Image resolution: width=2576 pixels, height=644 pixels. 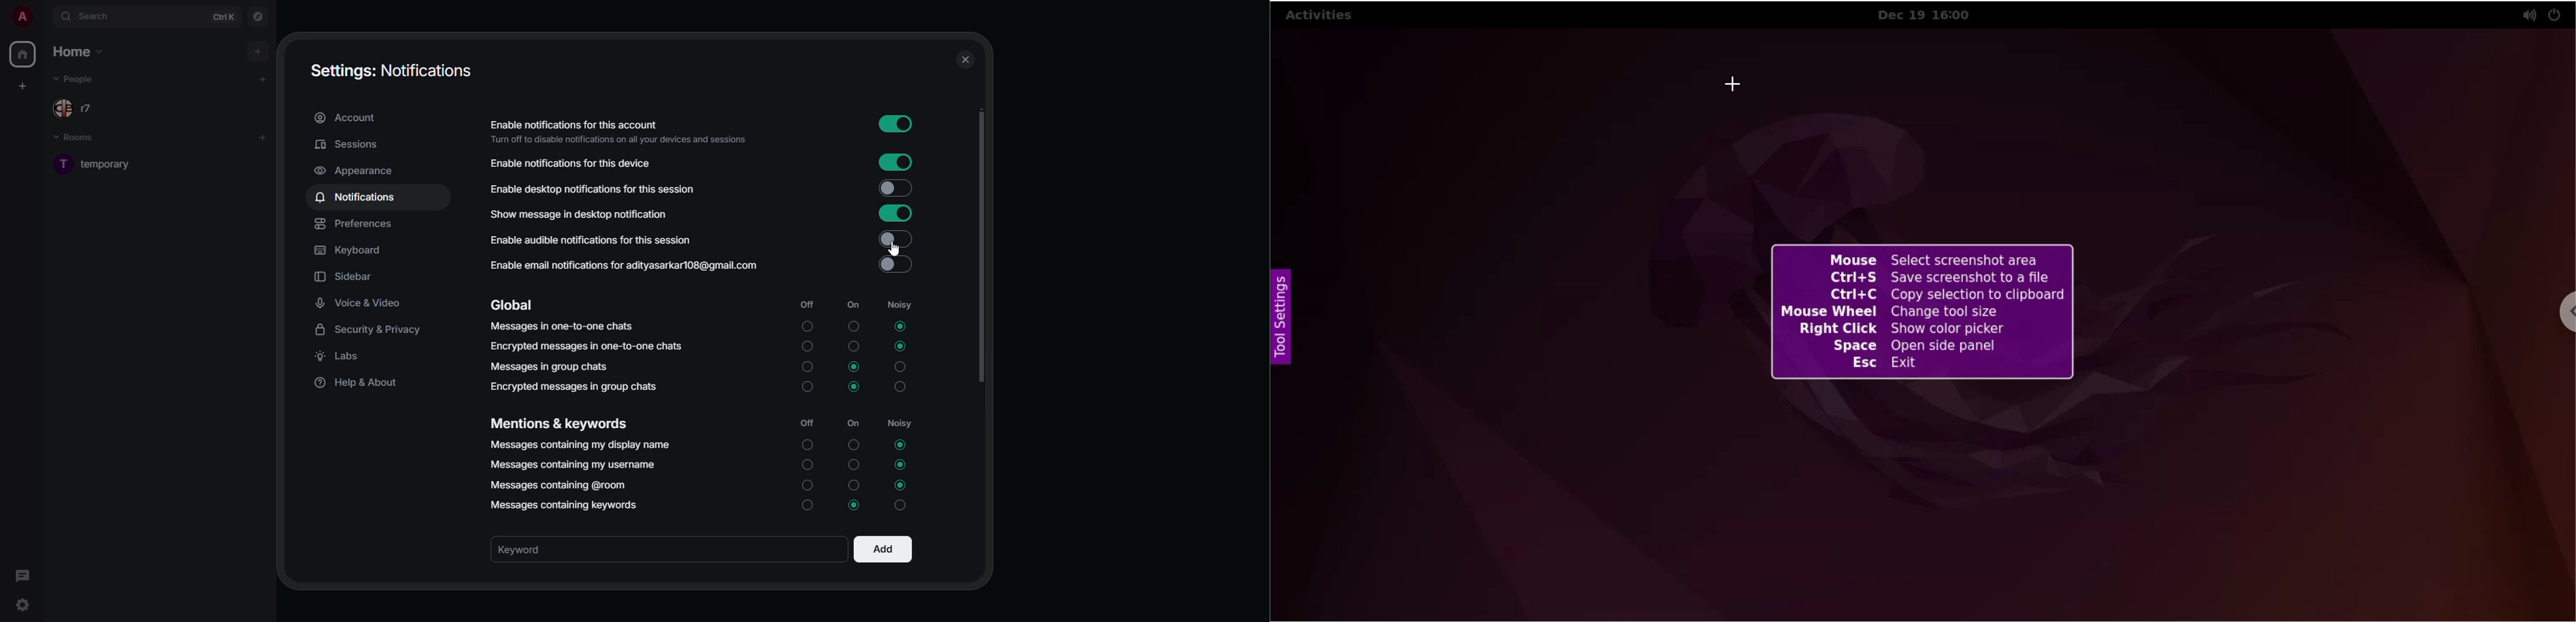 What do you see at coordinates (854, 444) in the screenshot?
I see `On Unselected` at bounding box center [854, 444].